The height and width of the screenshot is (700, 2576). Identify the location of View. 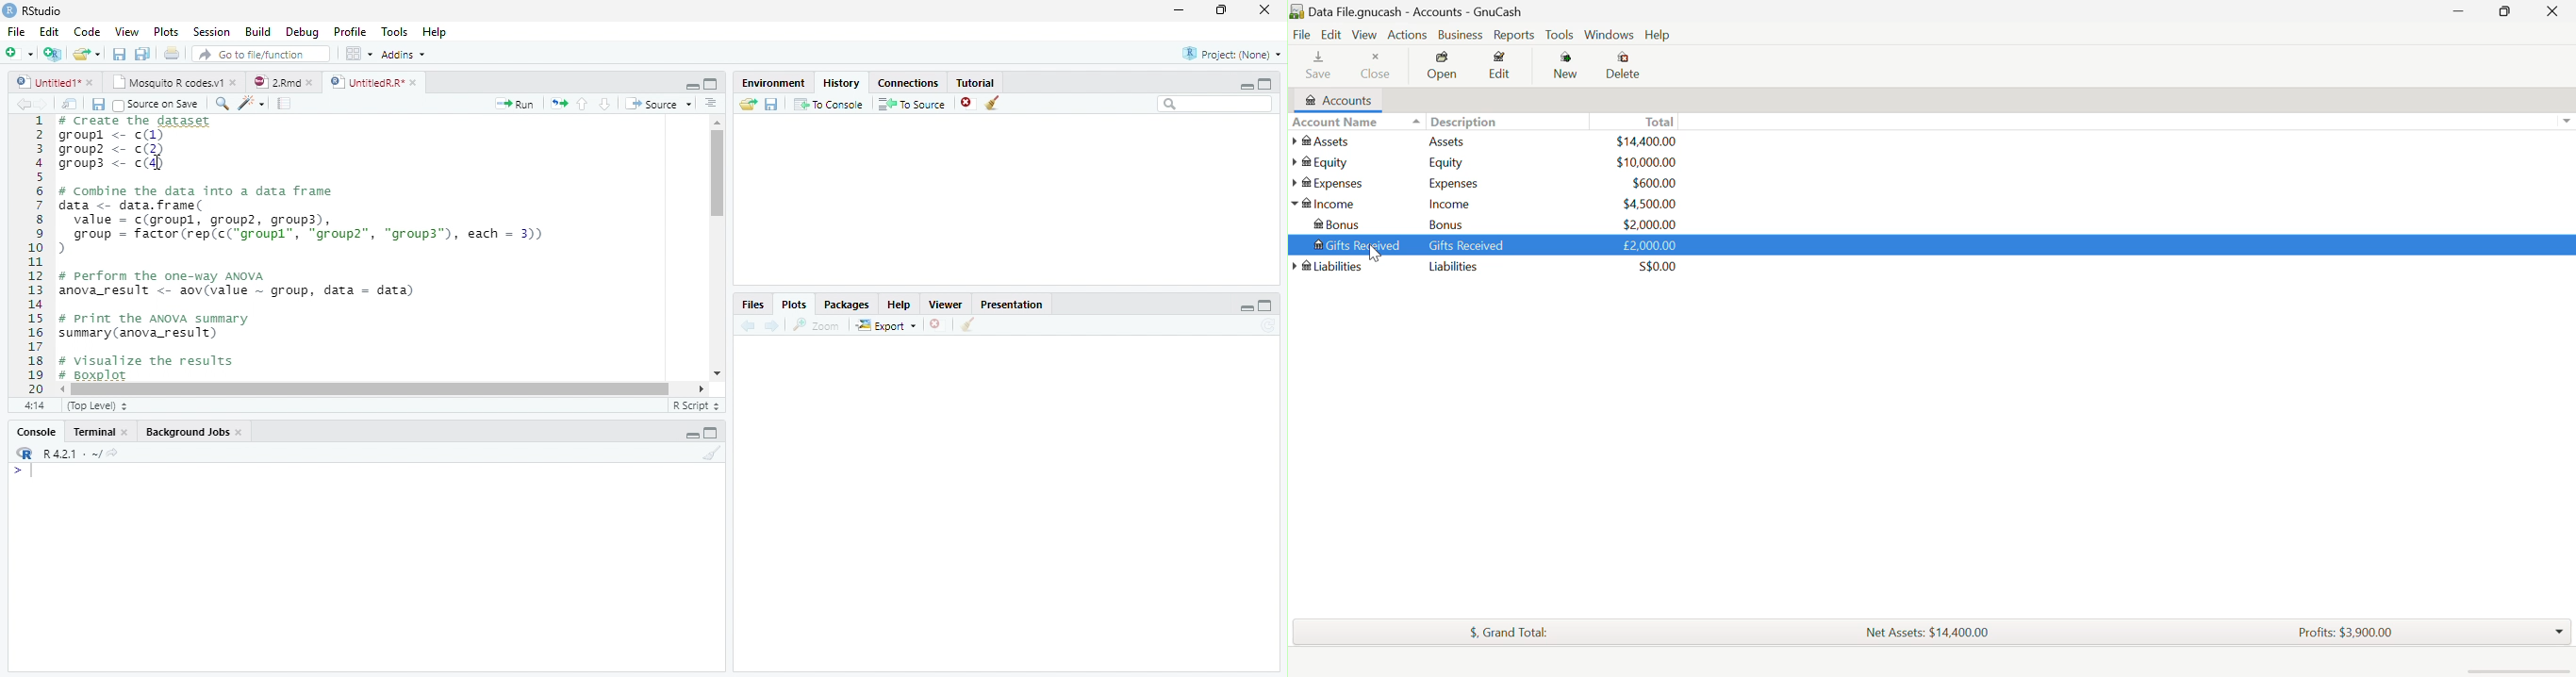
(126, 33).